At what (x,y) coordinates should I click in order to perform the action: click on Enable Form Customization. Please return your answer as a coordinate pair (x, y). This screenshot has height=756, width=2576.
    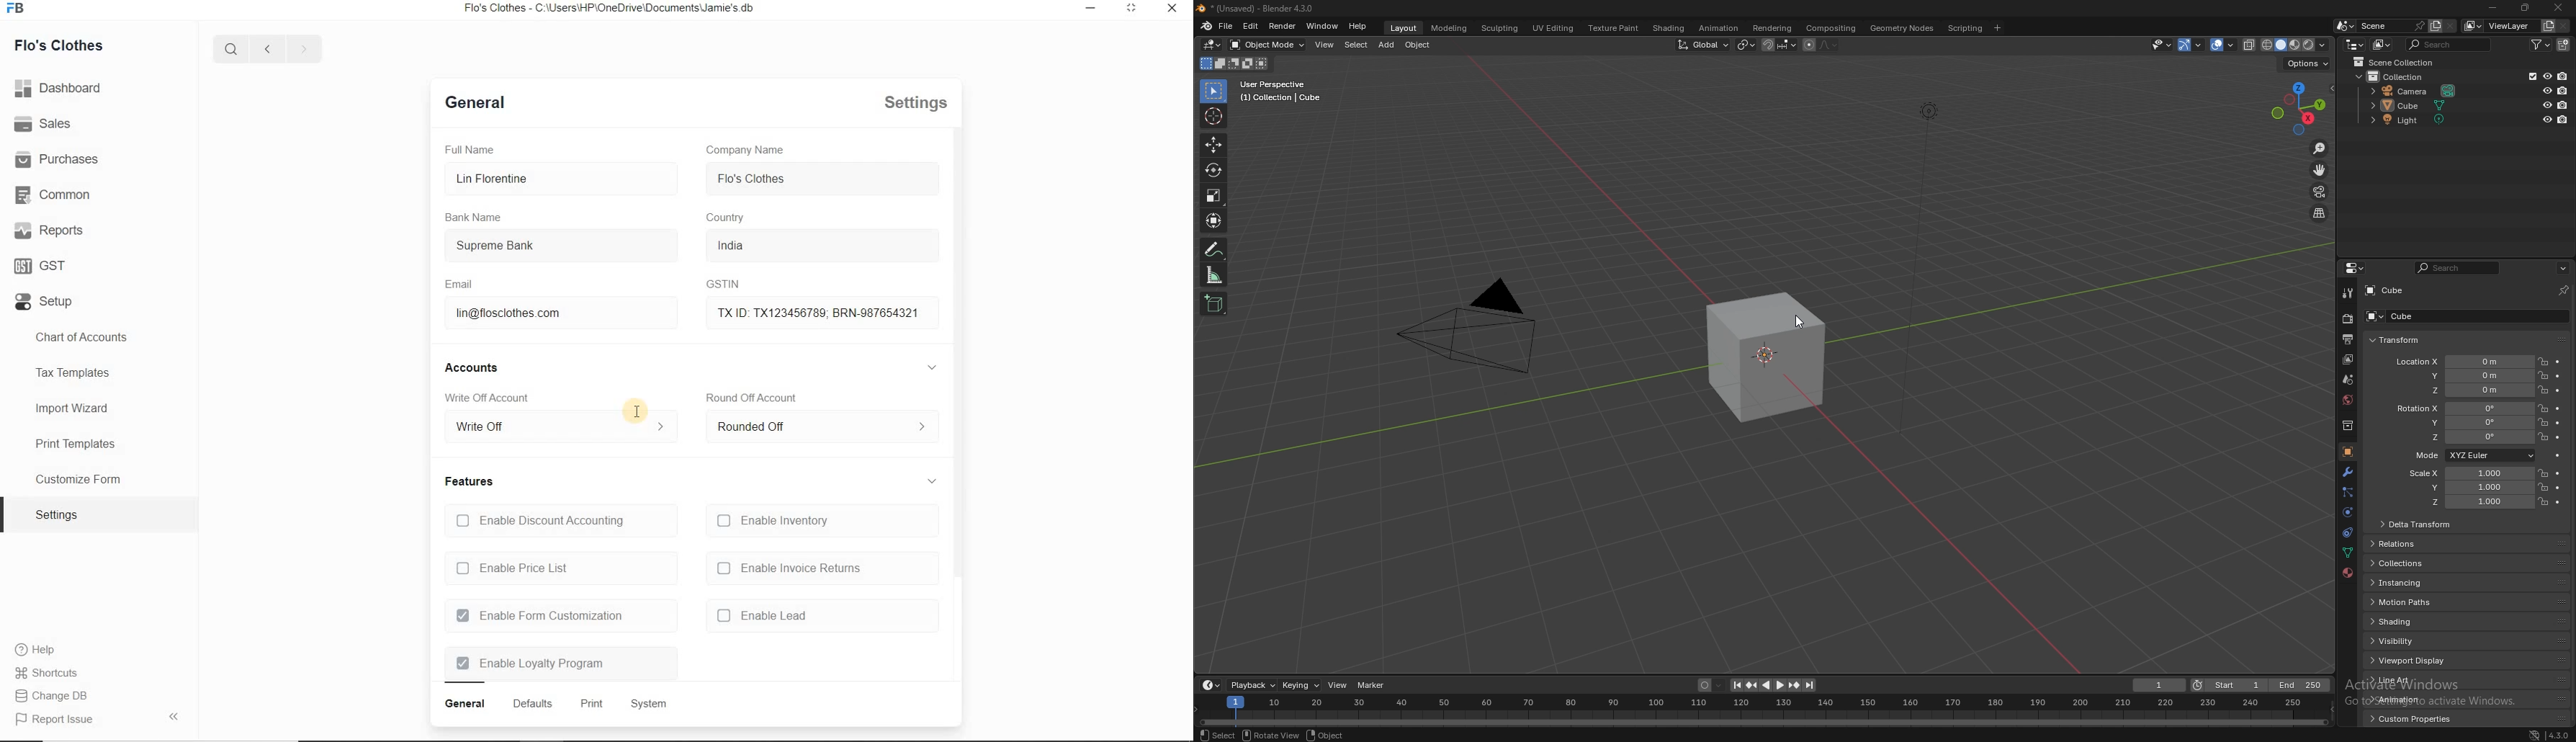
    Looking at the image, I should click on (542, 619).